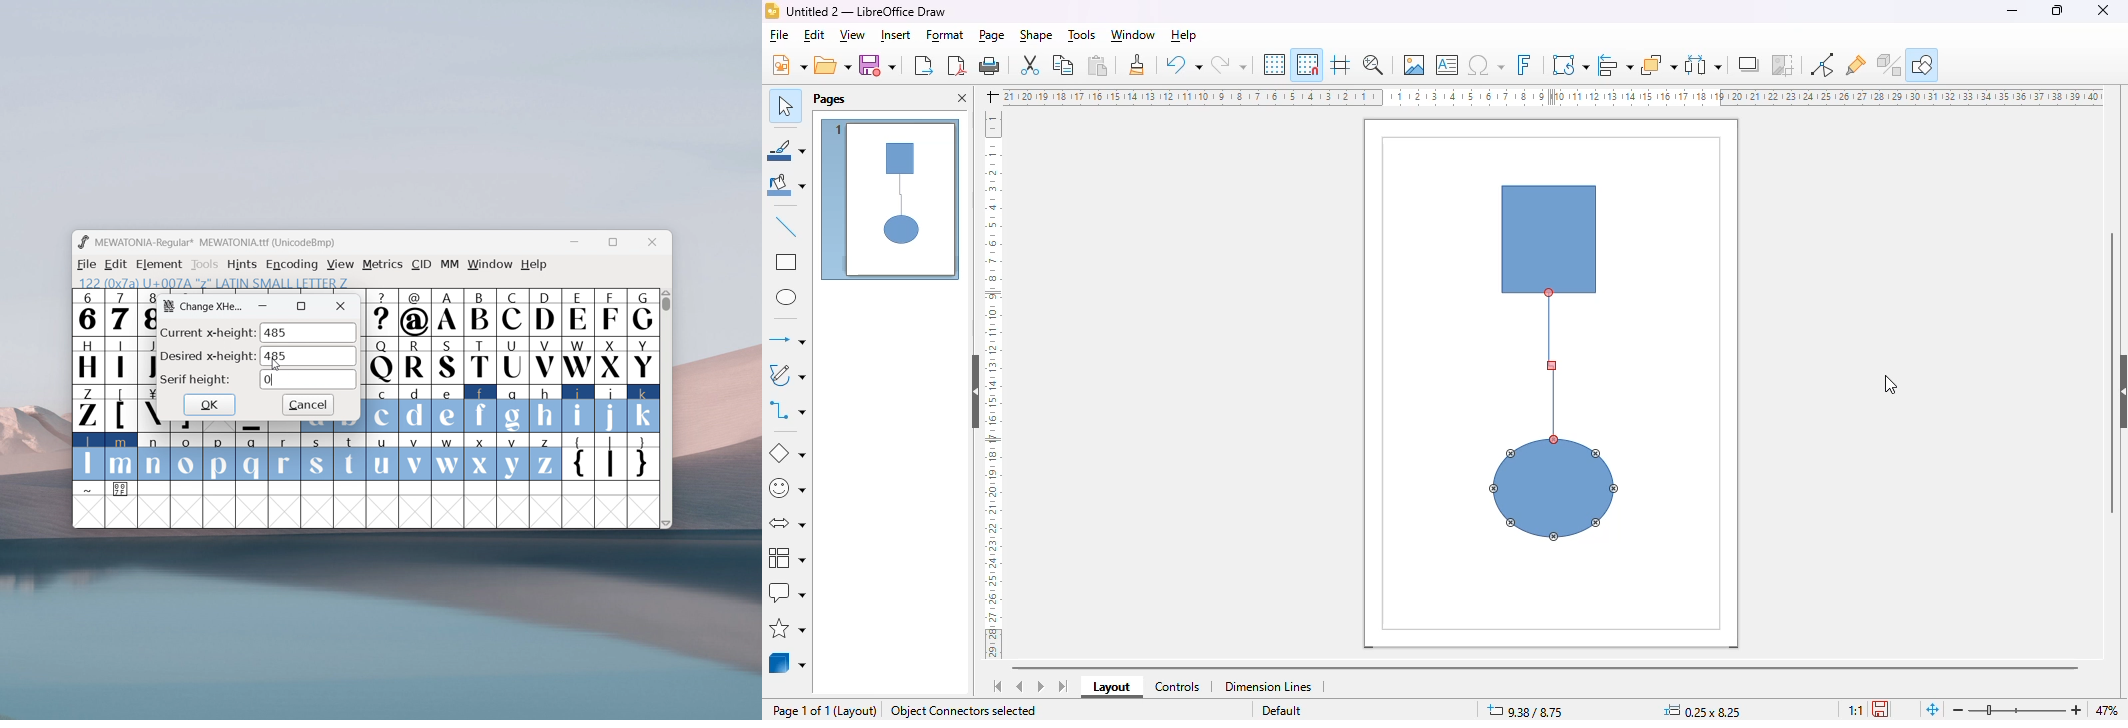  What do you see at coordinates (787, 226) in the screenshot?
I see `insert line` at bounding box center [787, 226].